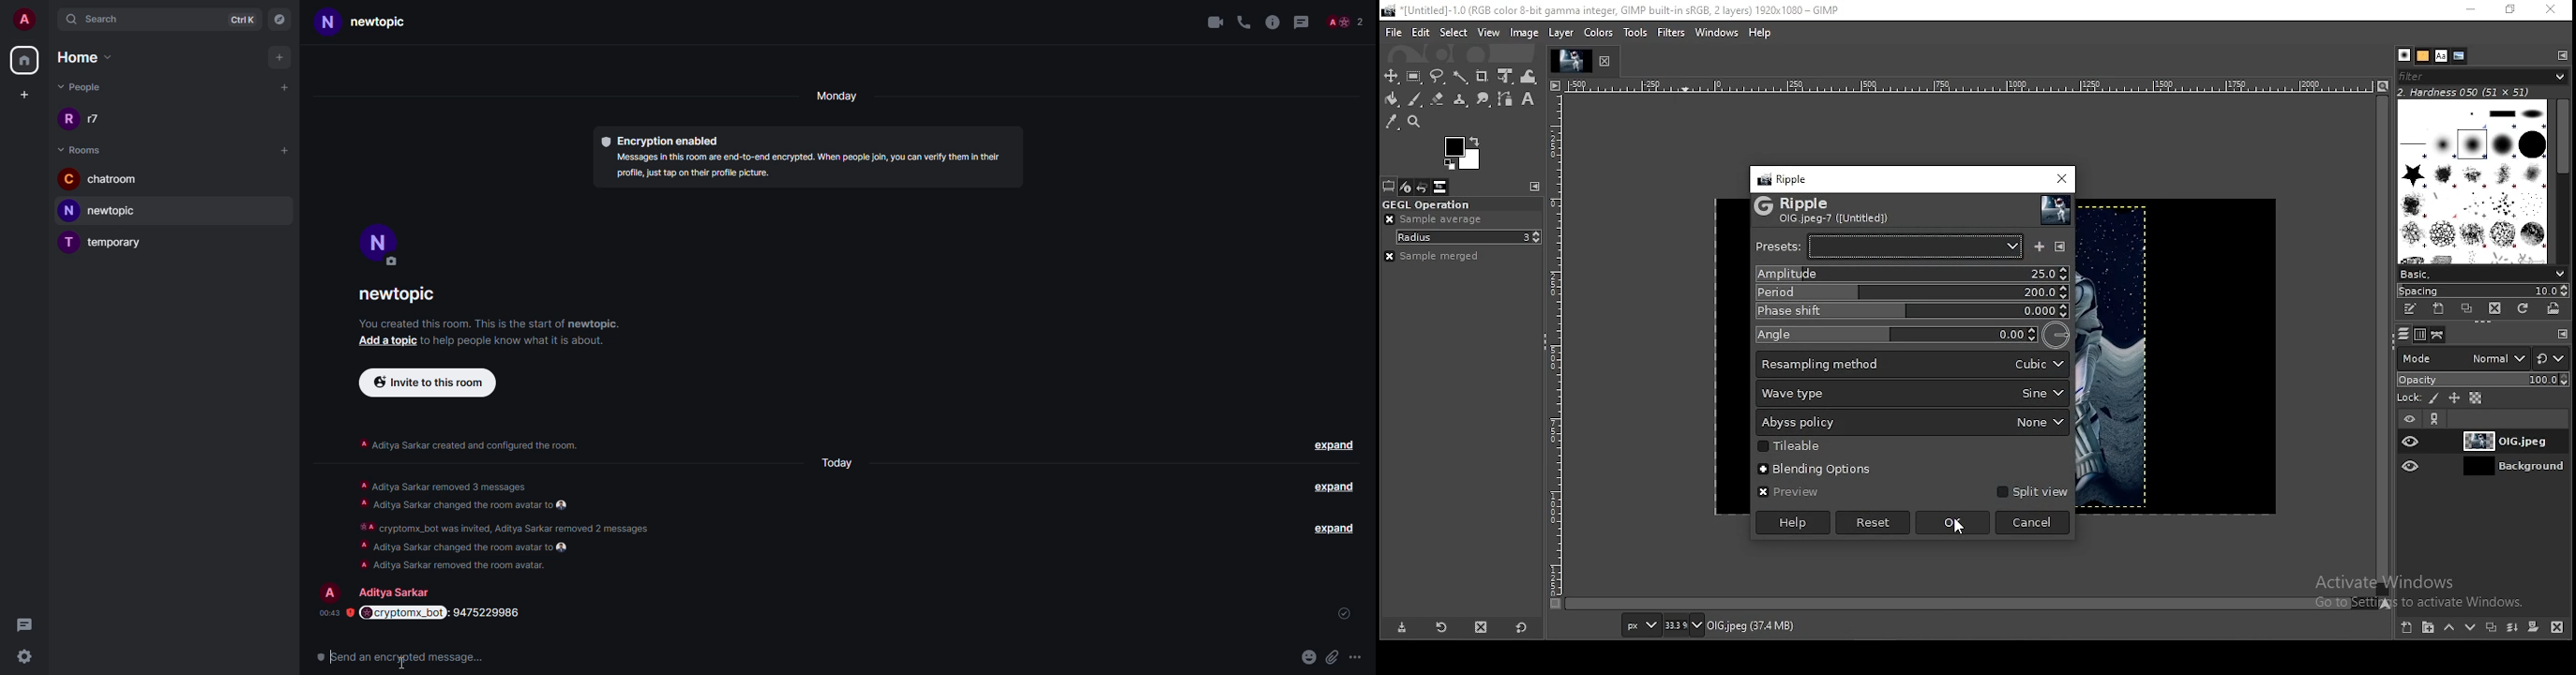  Describe the element at coordinates (1913, 423) in the screenshot. I see `abyss policy` at that location.